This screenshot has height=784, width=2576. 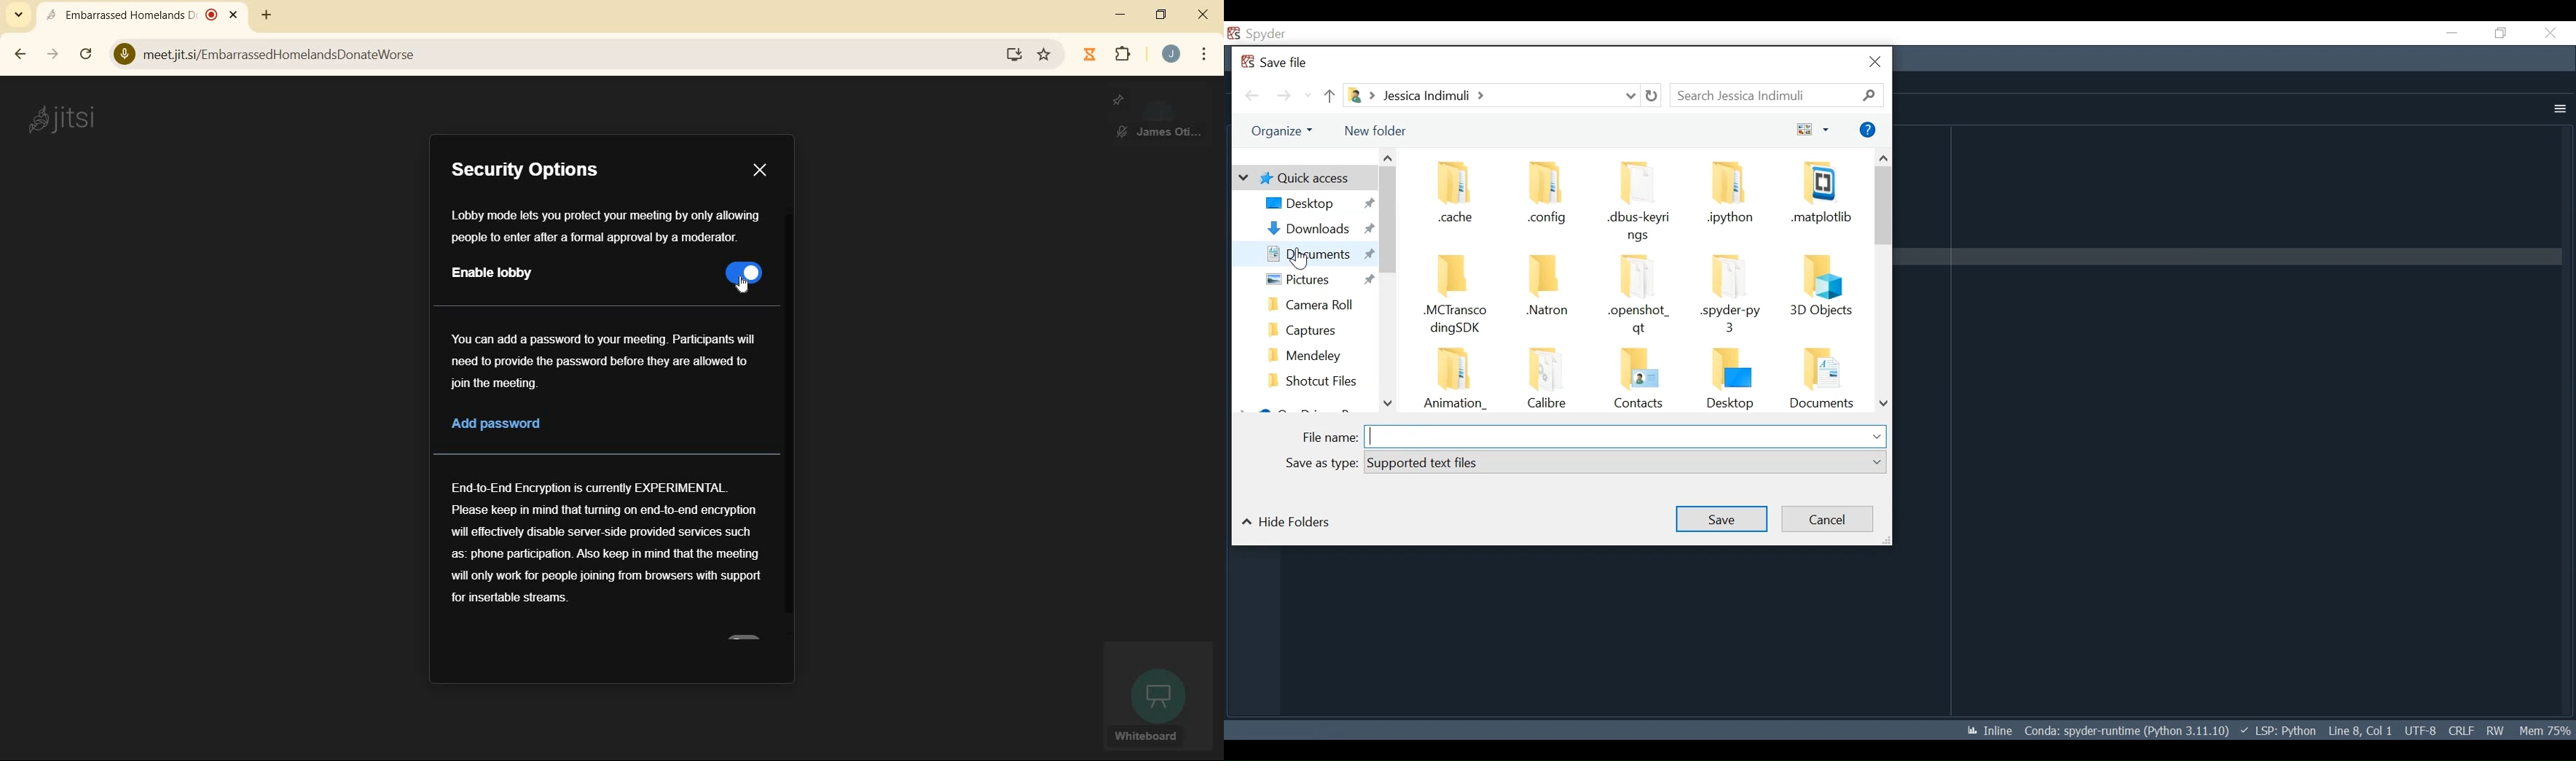 What do you see at coordinates (1313, 328) in the screenshot?
I see `Folder` at bounding box center [1313, 328].